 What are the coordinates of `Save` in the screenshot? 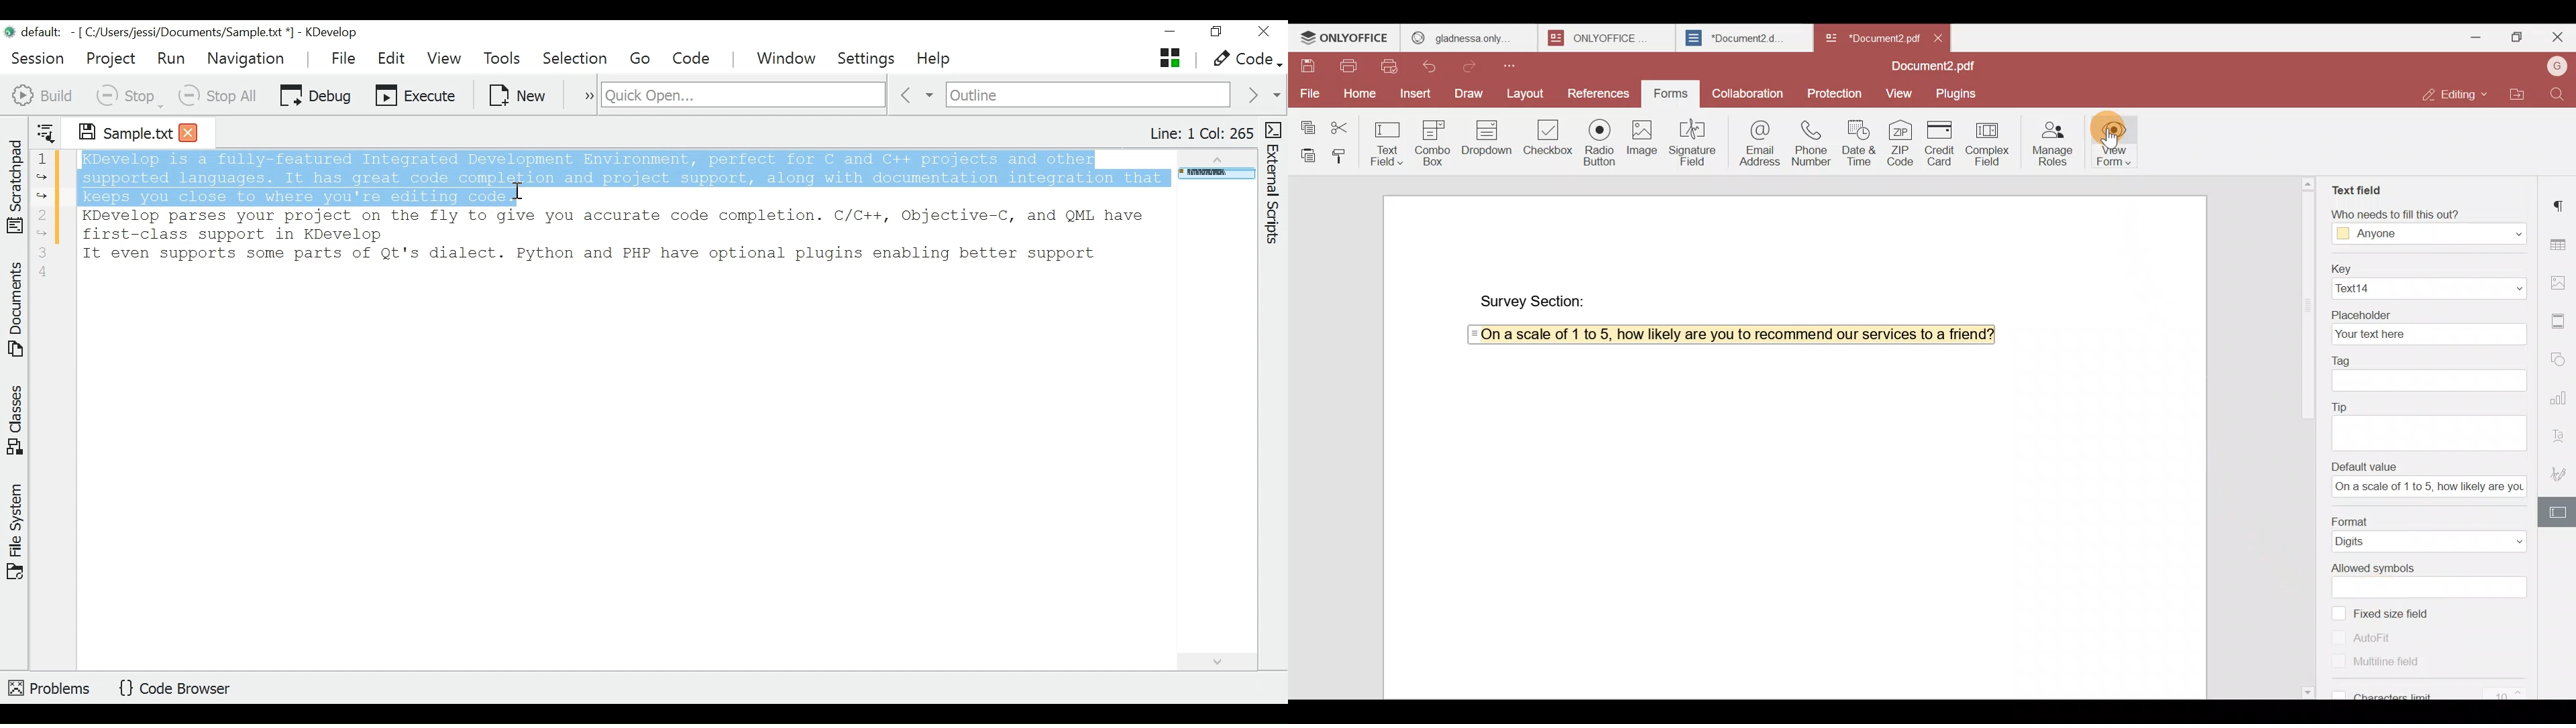 It's located at (1301, 61).